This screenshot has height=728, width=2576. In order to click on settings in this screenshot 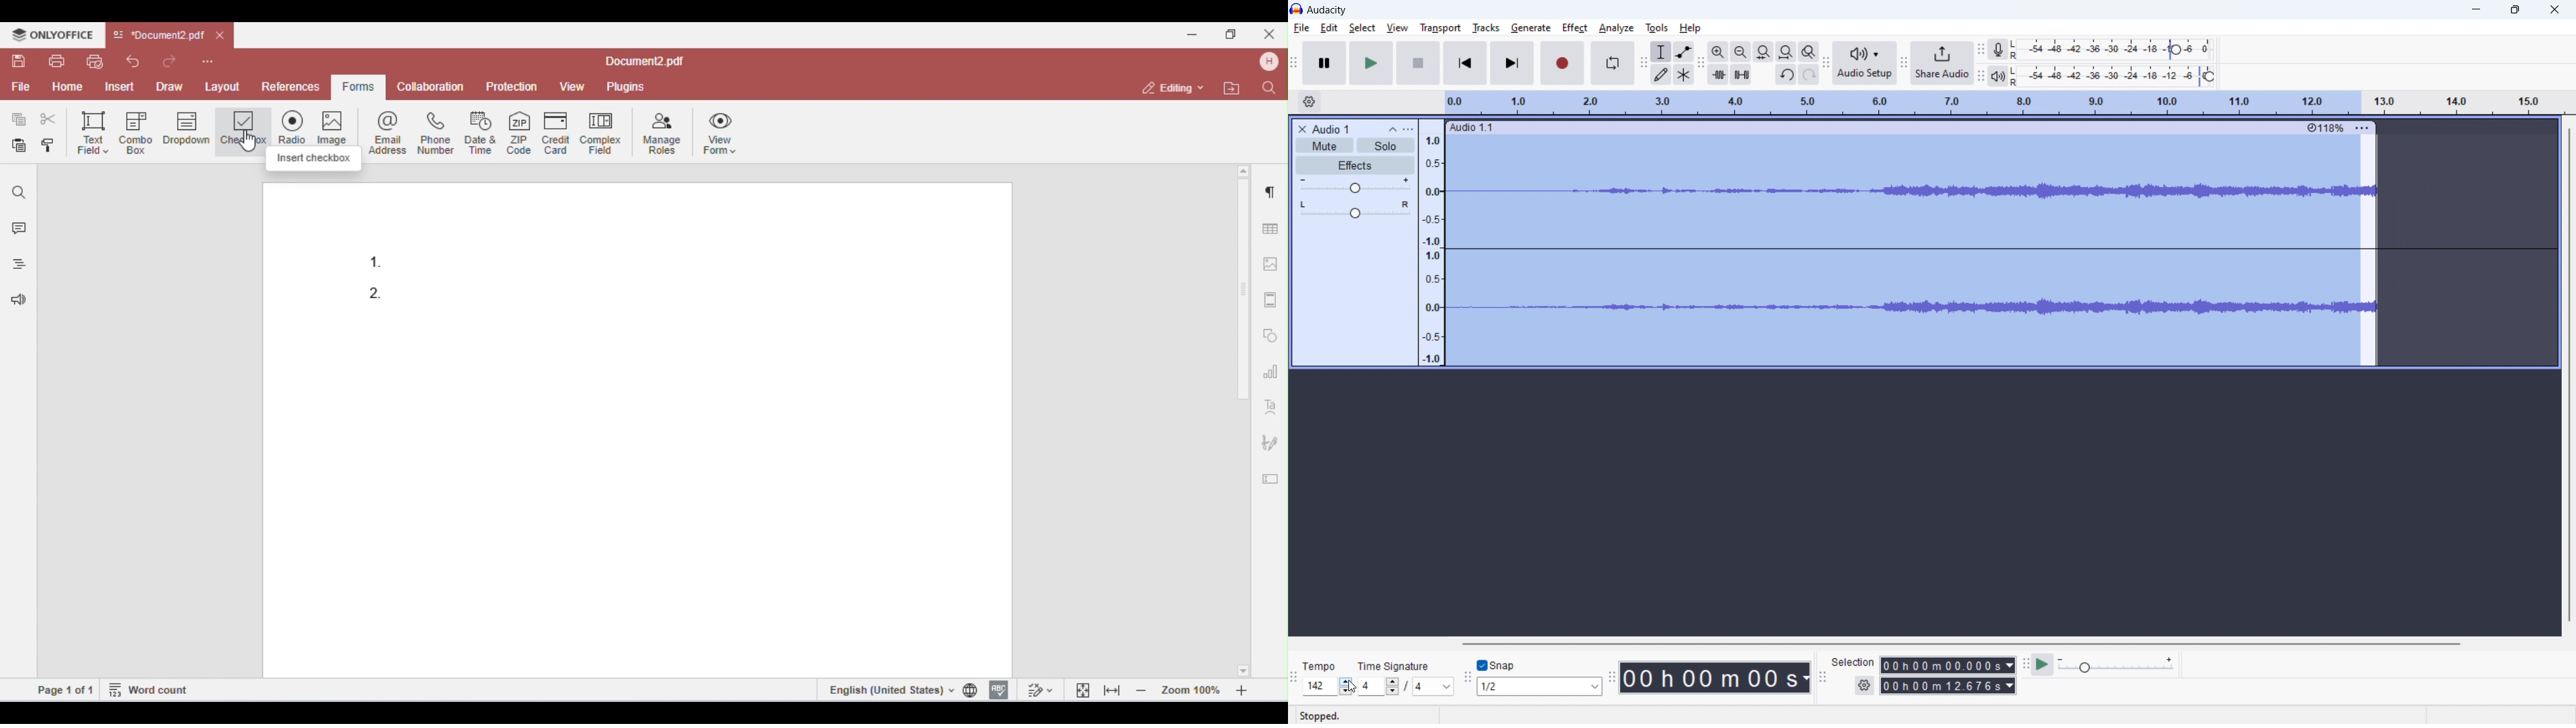, I will do `click(1864, 686)`.